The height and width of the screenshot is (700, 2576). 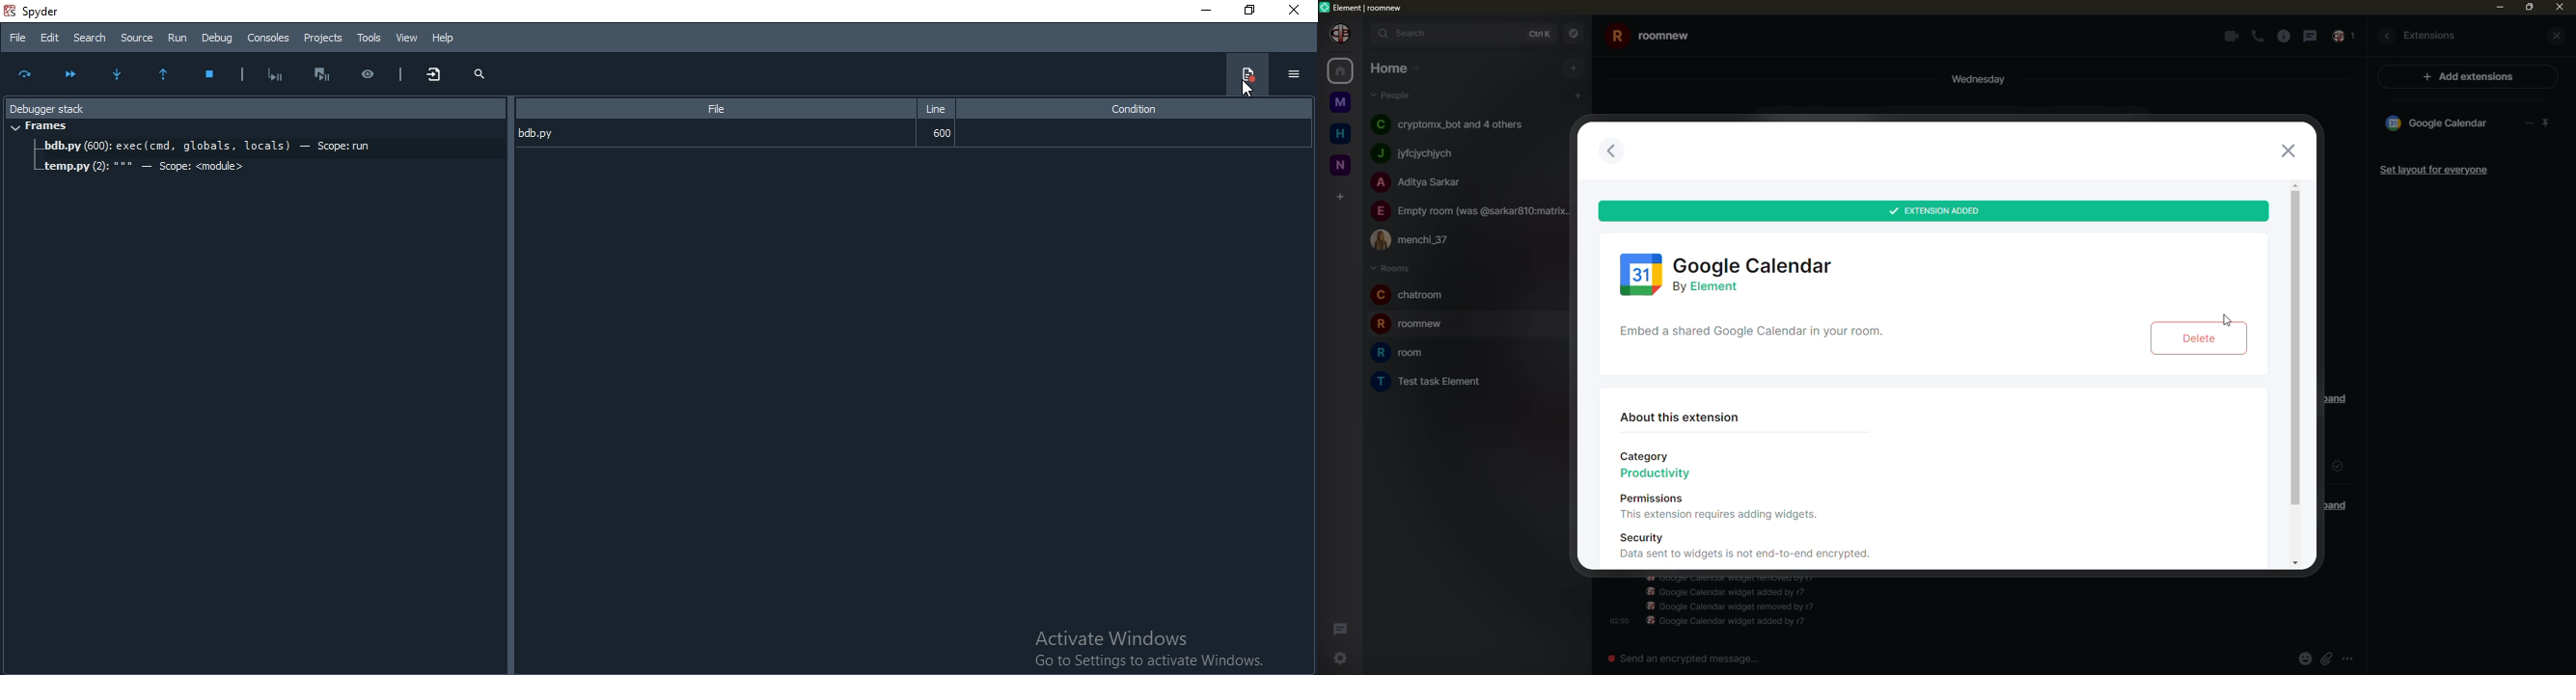 I want to click on settings, so click(x=1344, y=661).